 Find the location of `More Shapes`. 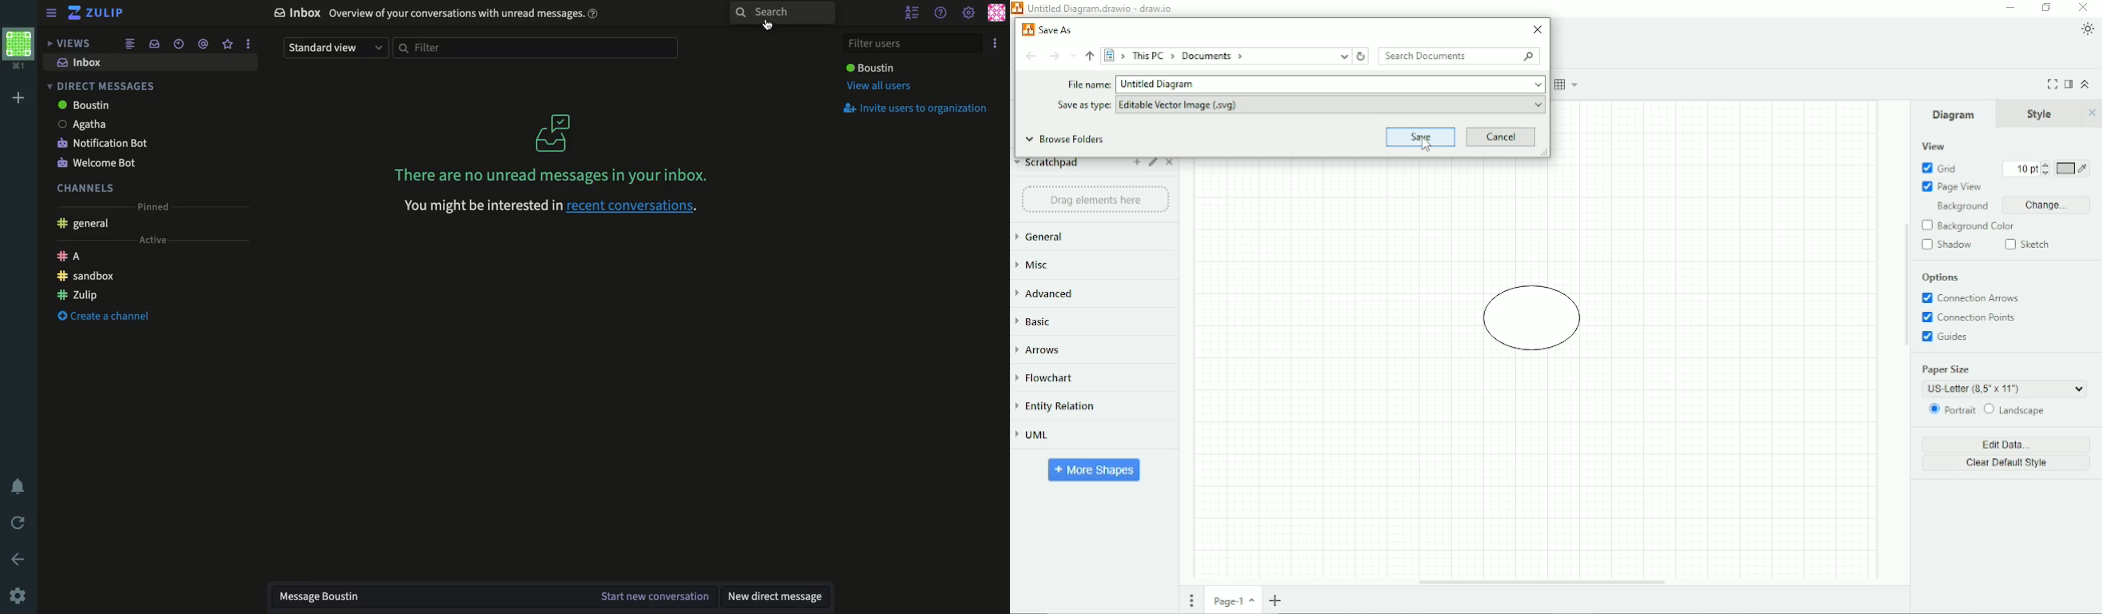

More Shapes is located at coordinates (1095, 469).